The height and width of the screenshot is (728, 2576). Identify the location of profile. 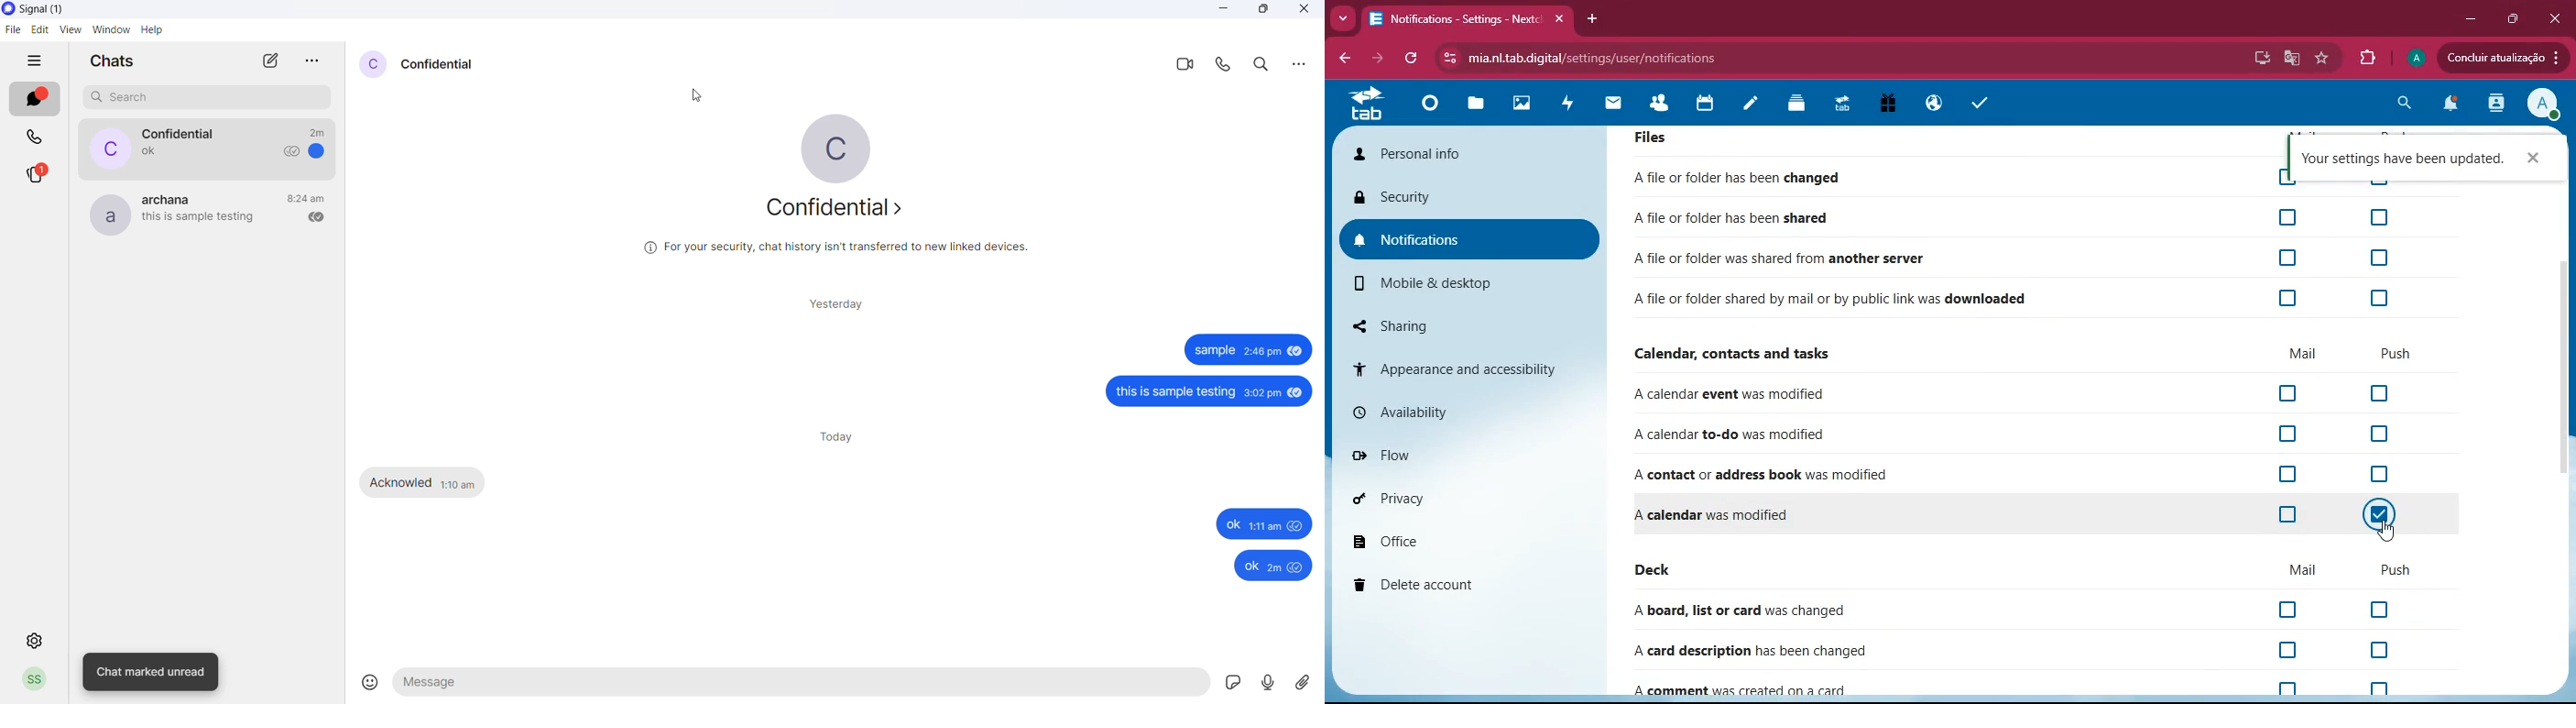
(2414, 58).